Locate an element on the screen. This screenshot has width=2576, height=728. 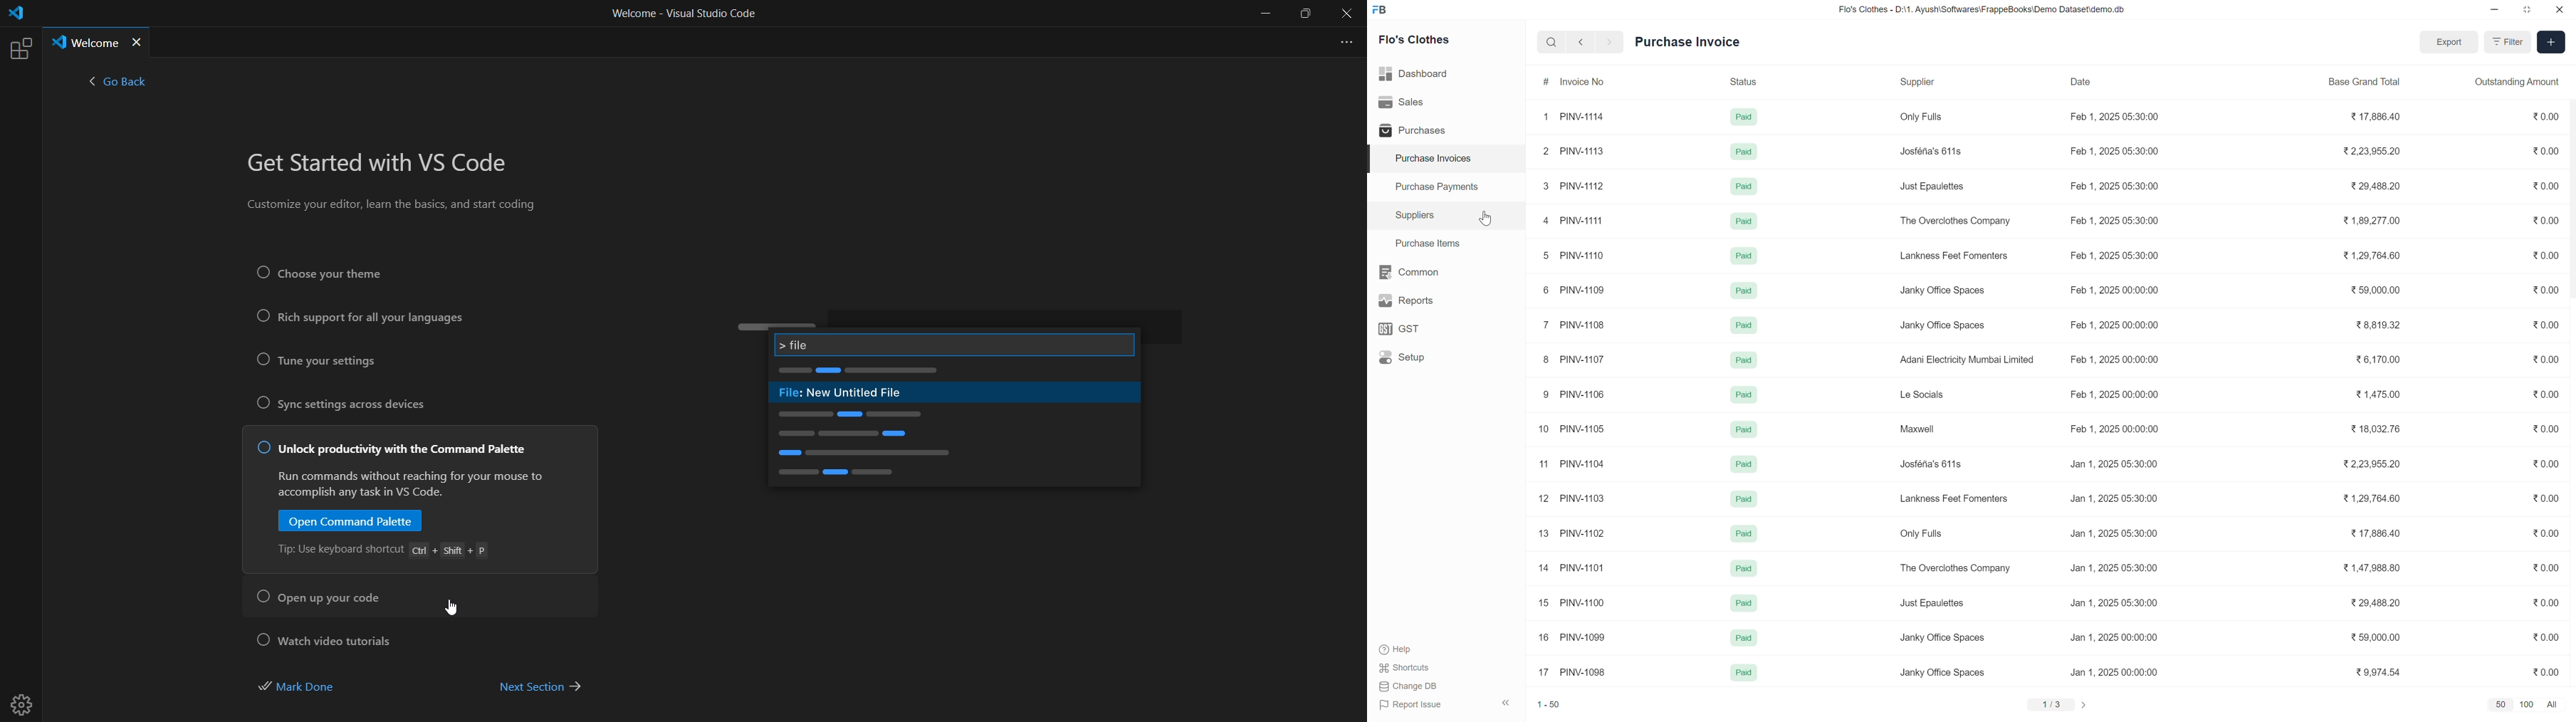
Status is located at coordinates (1741, 80).